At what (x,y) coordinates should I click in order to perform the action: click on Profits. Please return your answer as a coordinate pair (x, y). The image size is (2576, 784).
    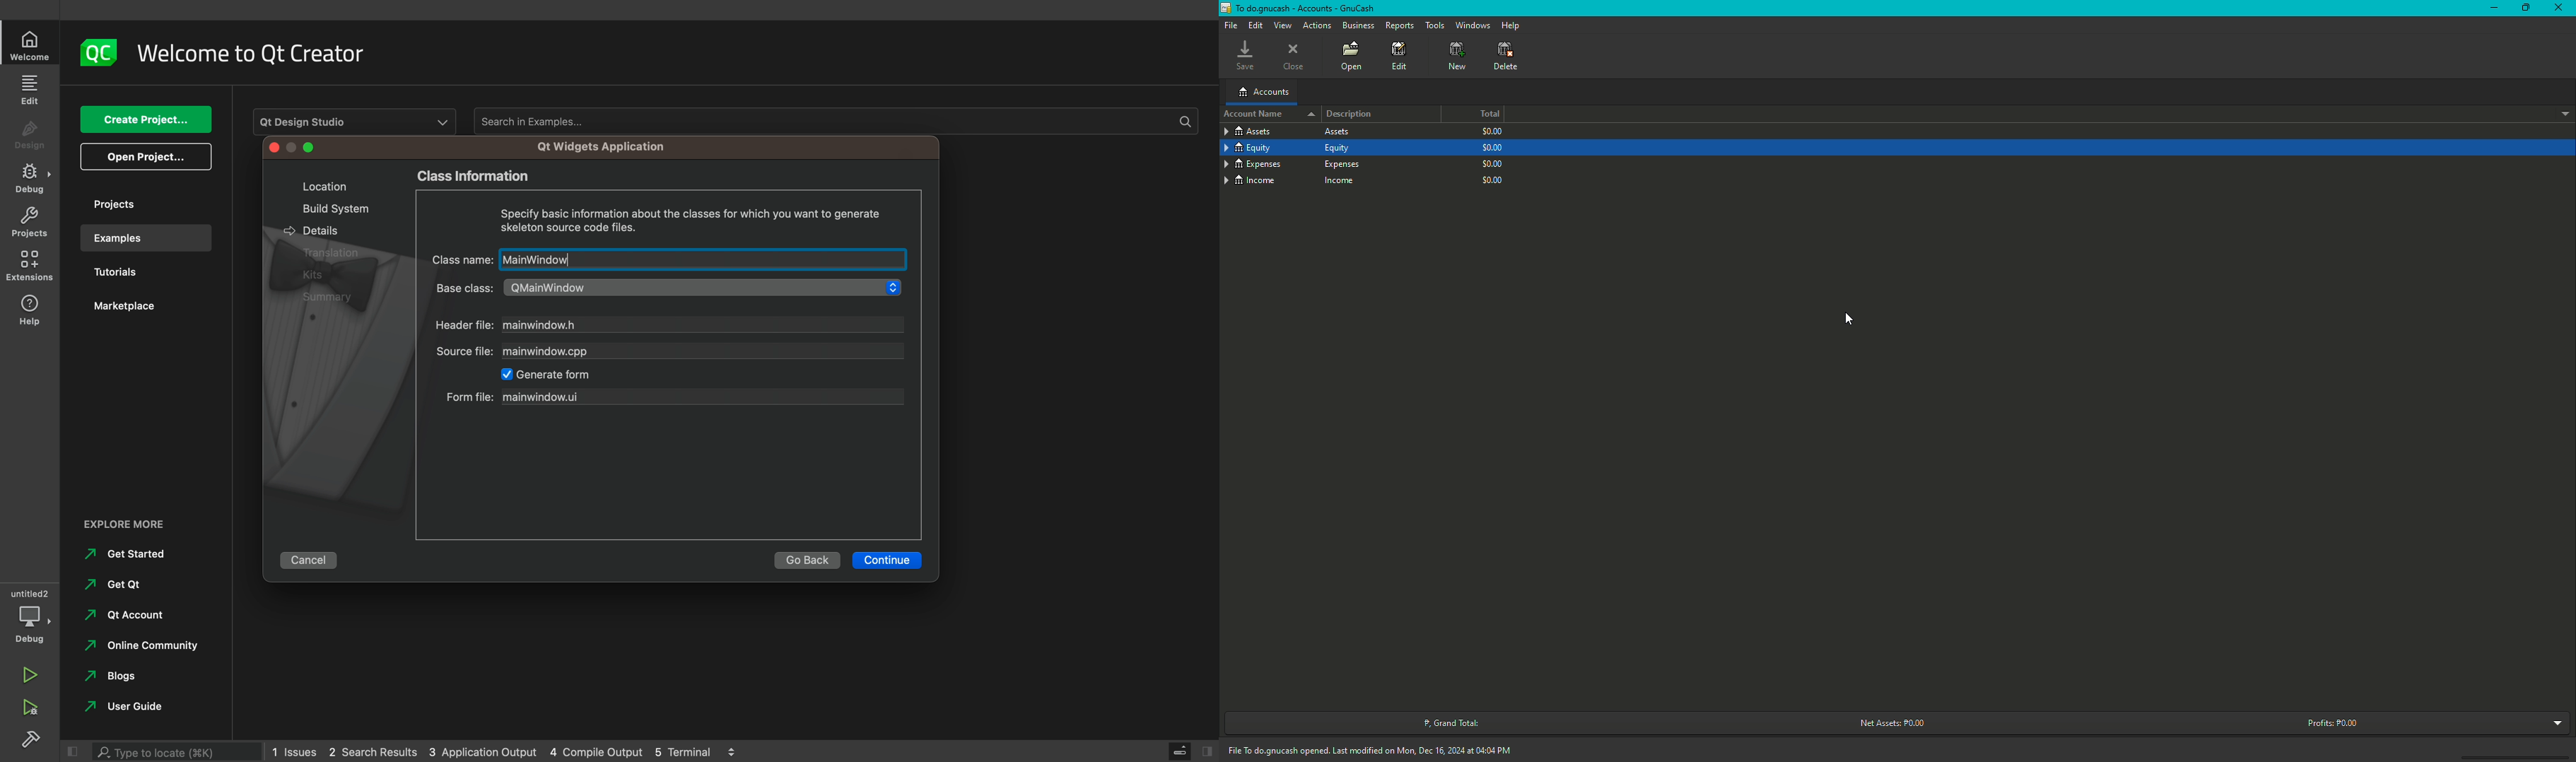
    Looking at the image, I should click on (2333, 721).